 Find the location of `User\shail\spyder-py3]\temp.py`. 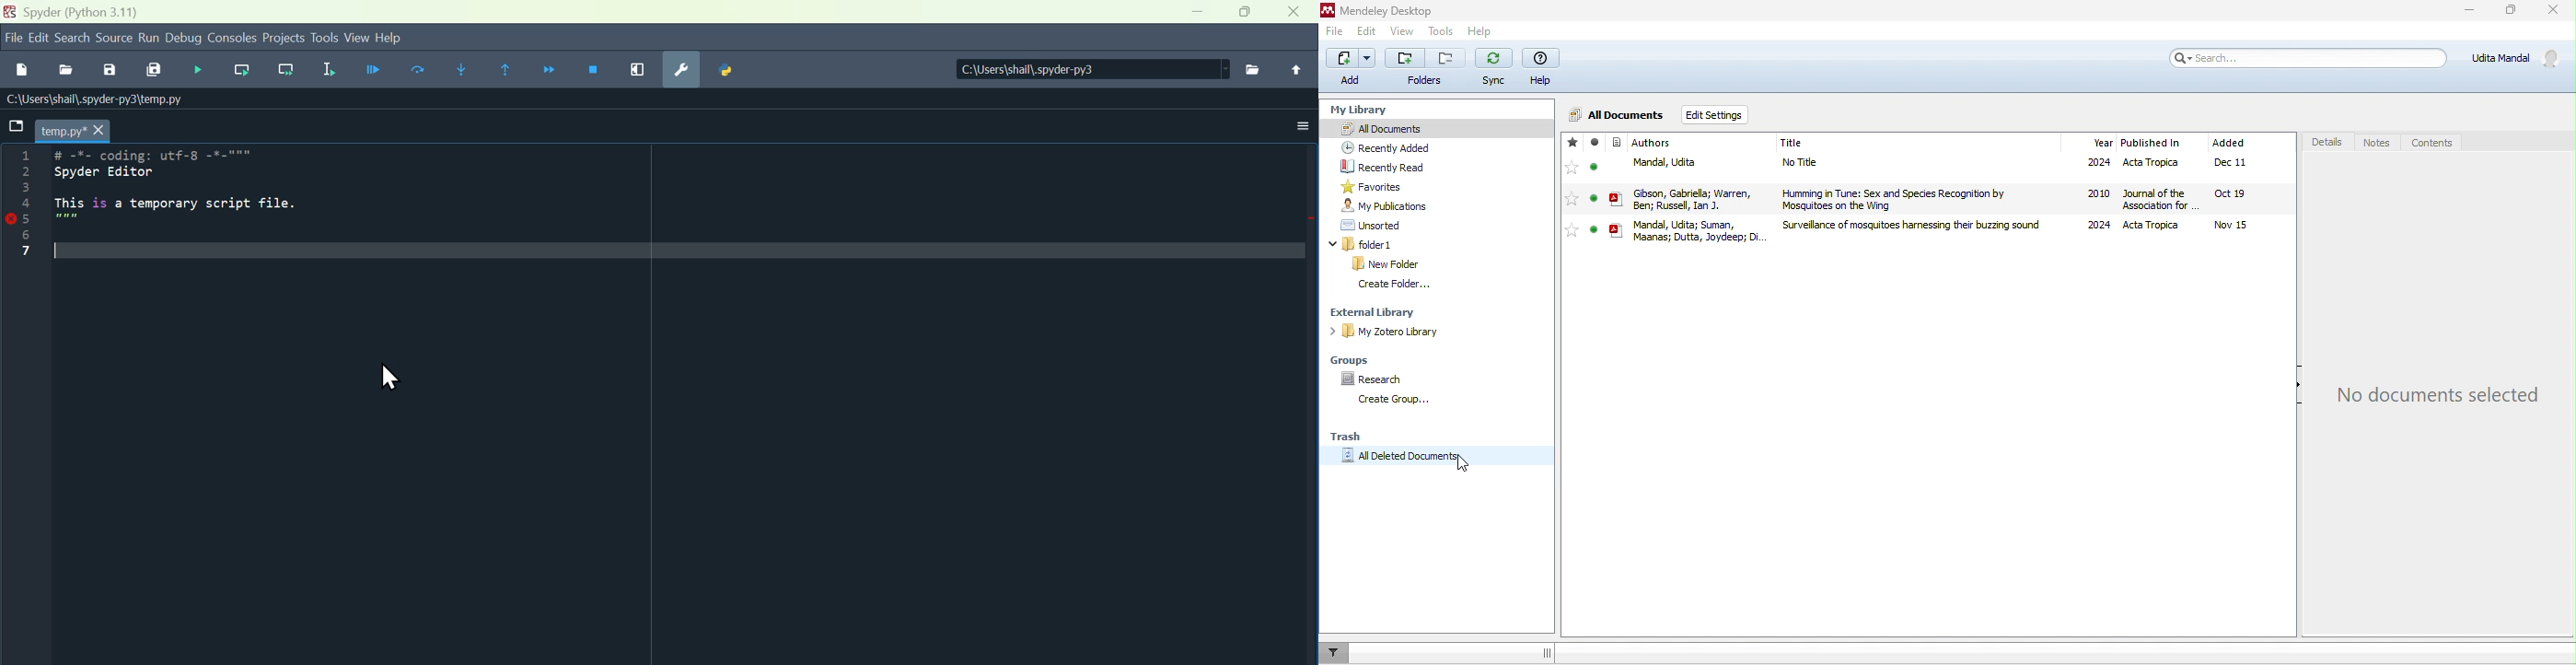

User\shail\spyder-py3]\temp.py is located at coordinates (93, 98).